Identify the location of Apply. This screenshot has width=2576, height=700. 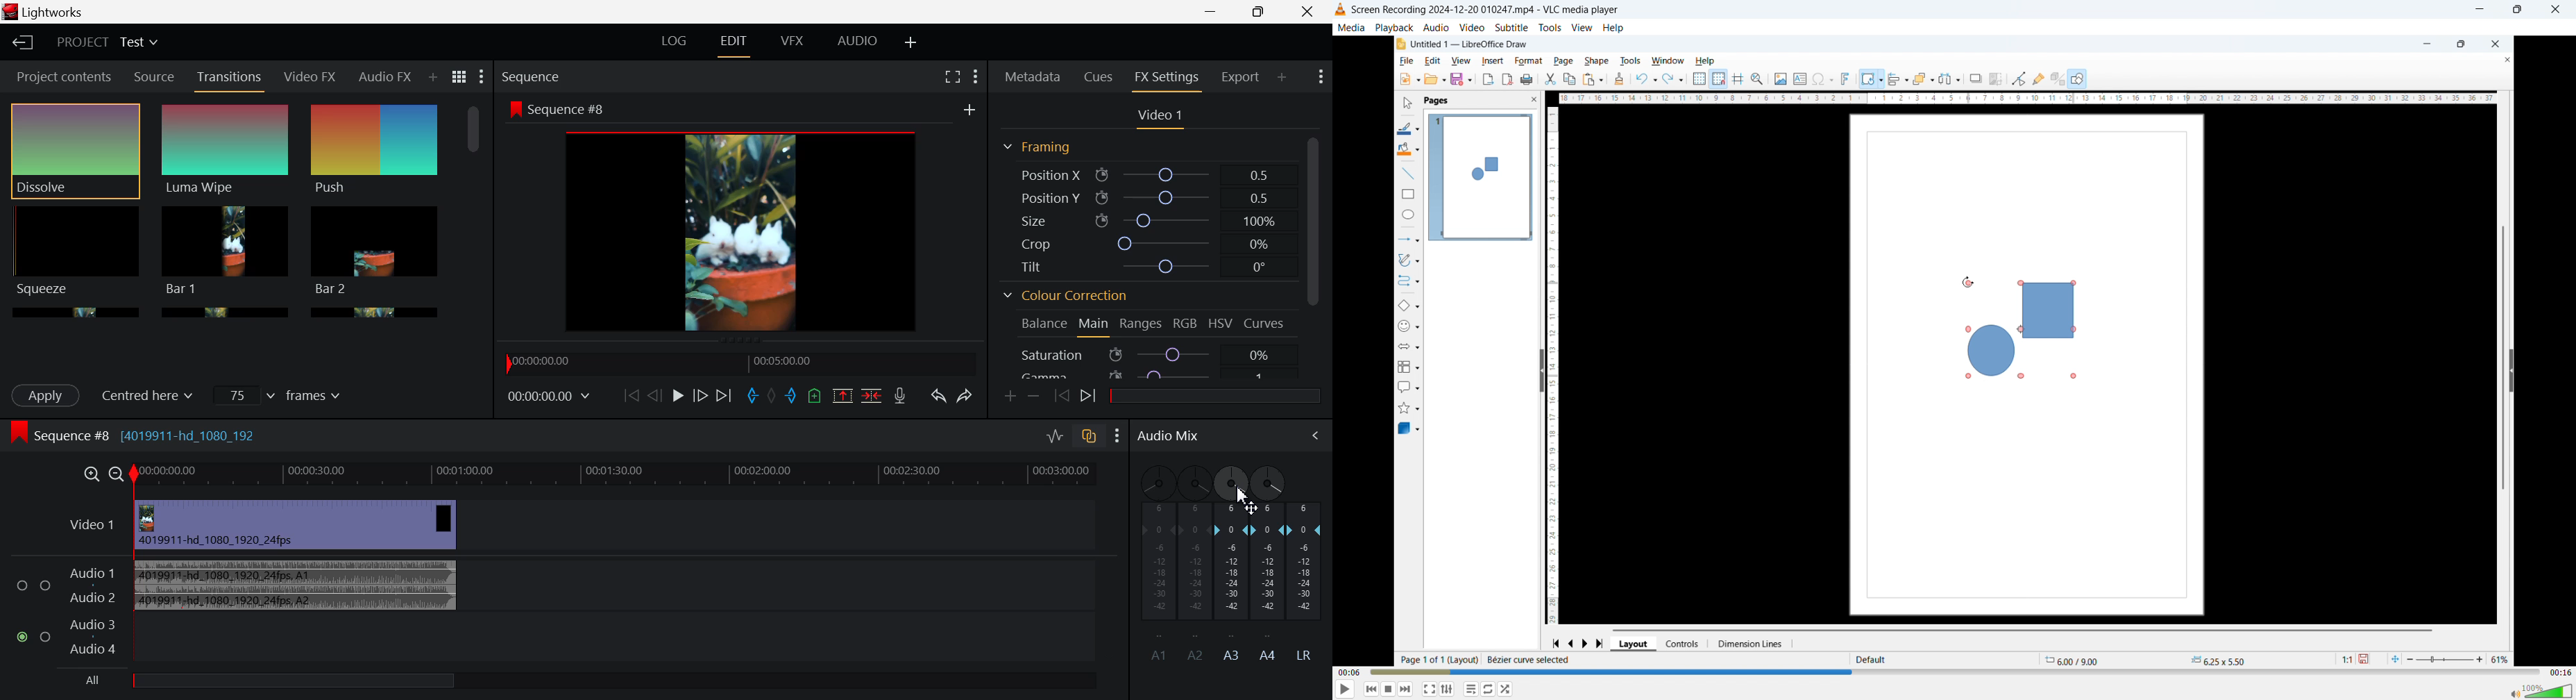
(47, 395).